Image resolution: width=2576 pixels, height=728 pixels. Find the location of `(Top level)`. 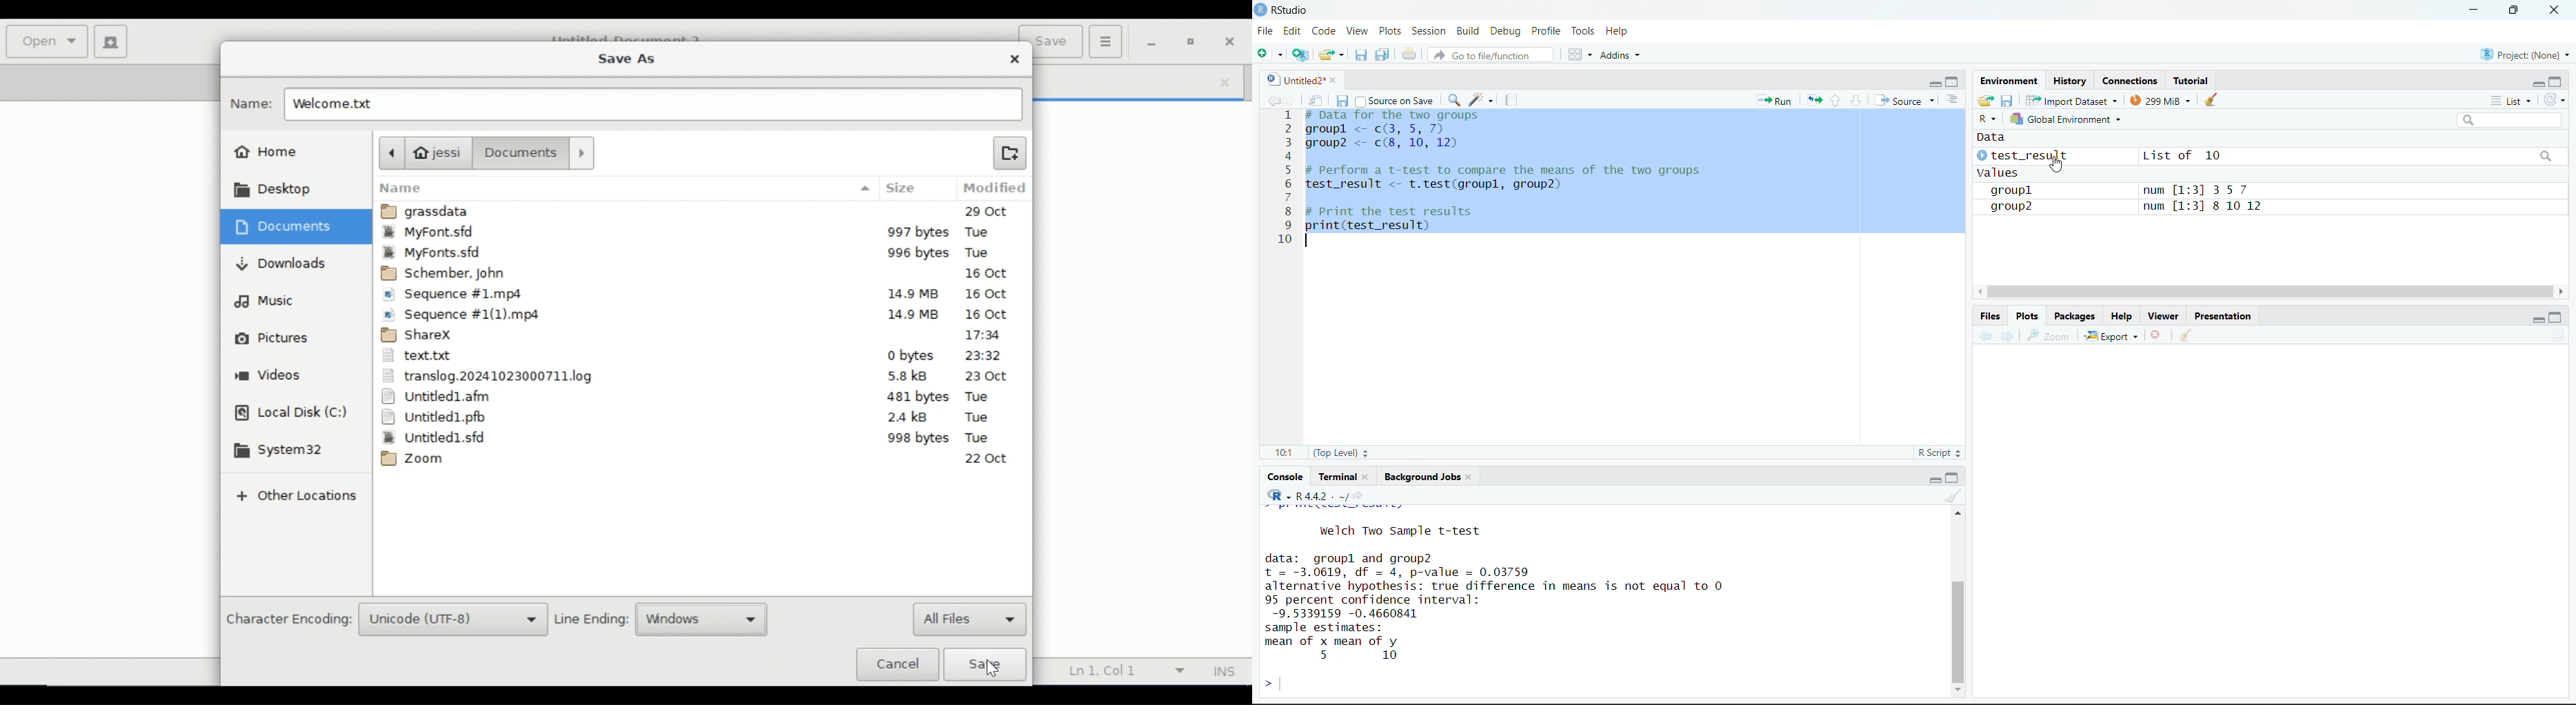

(Top level) is located at coordinates (1342, 453).